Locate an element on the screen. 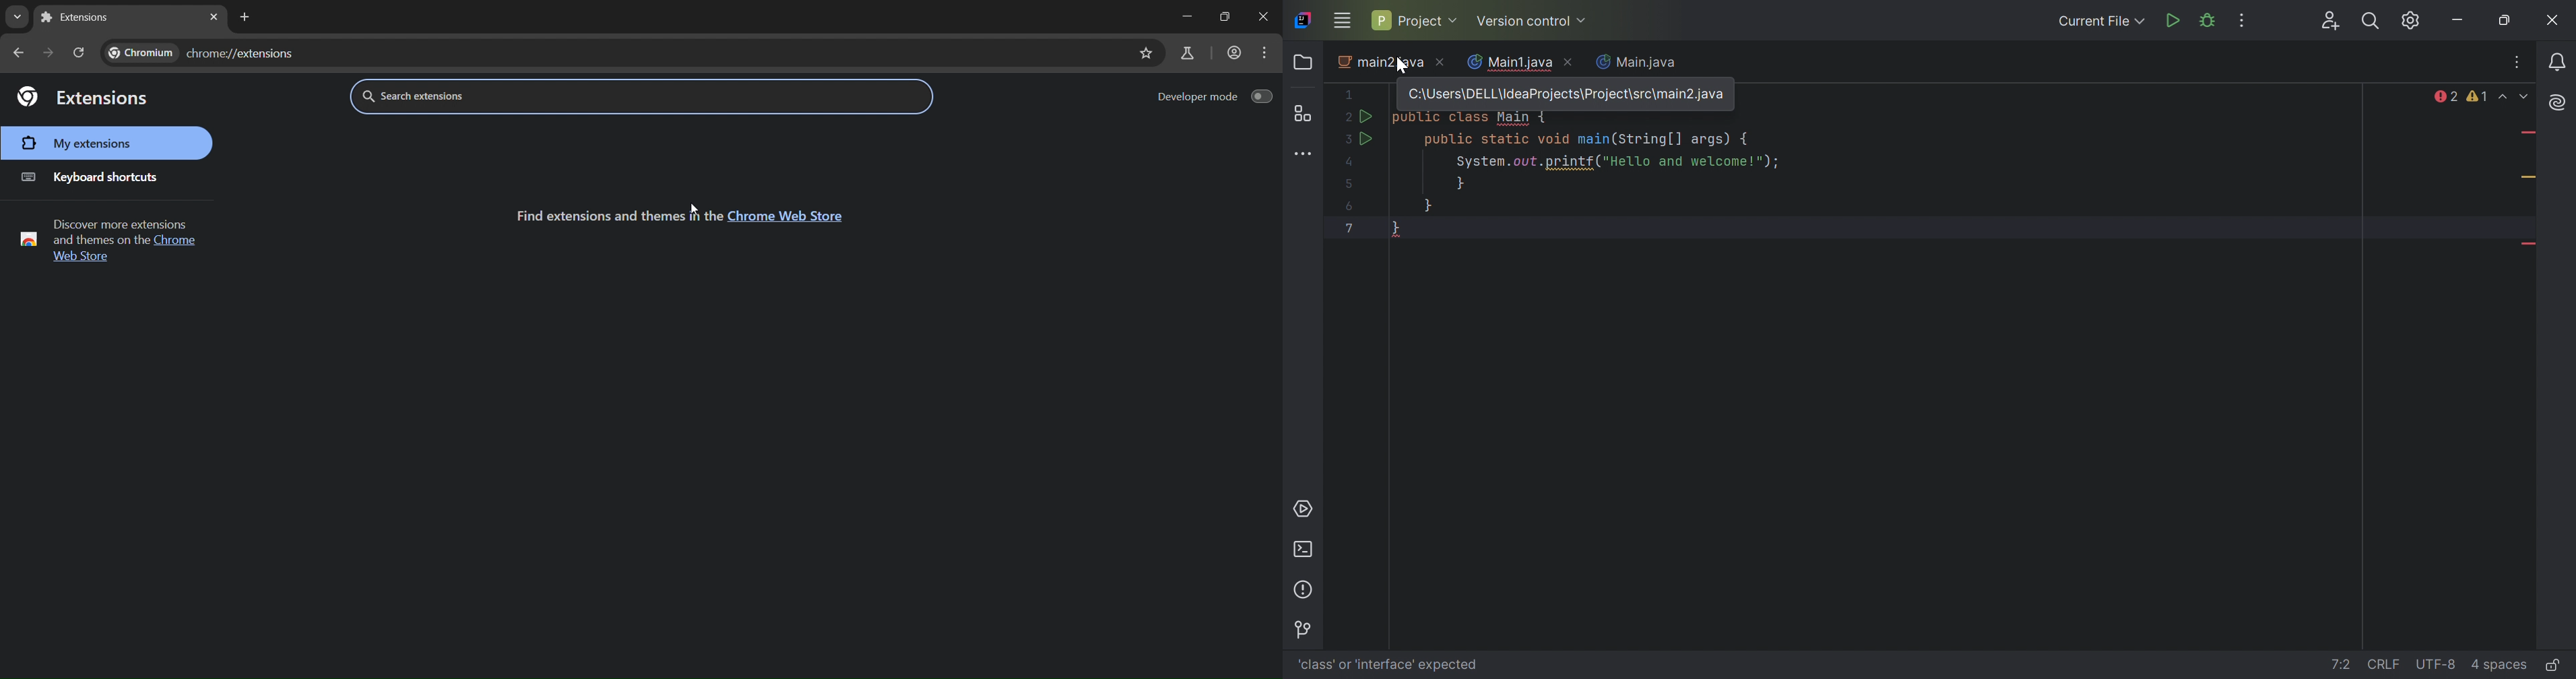 Image resolution: width=2576 pixels, height=700 pixels. chromw://extensions is located at coordinates (206, 51).